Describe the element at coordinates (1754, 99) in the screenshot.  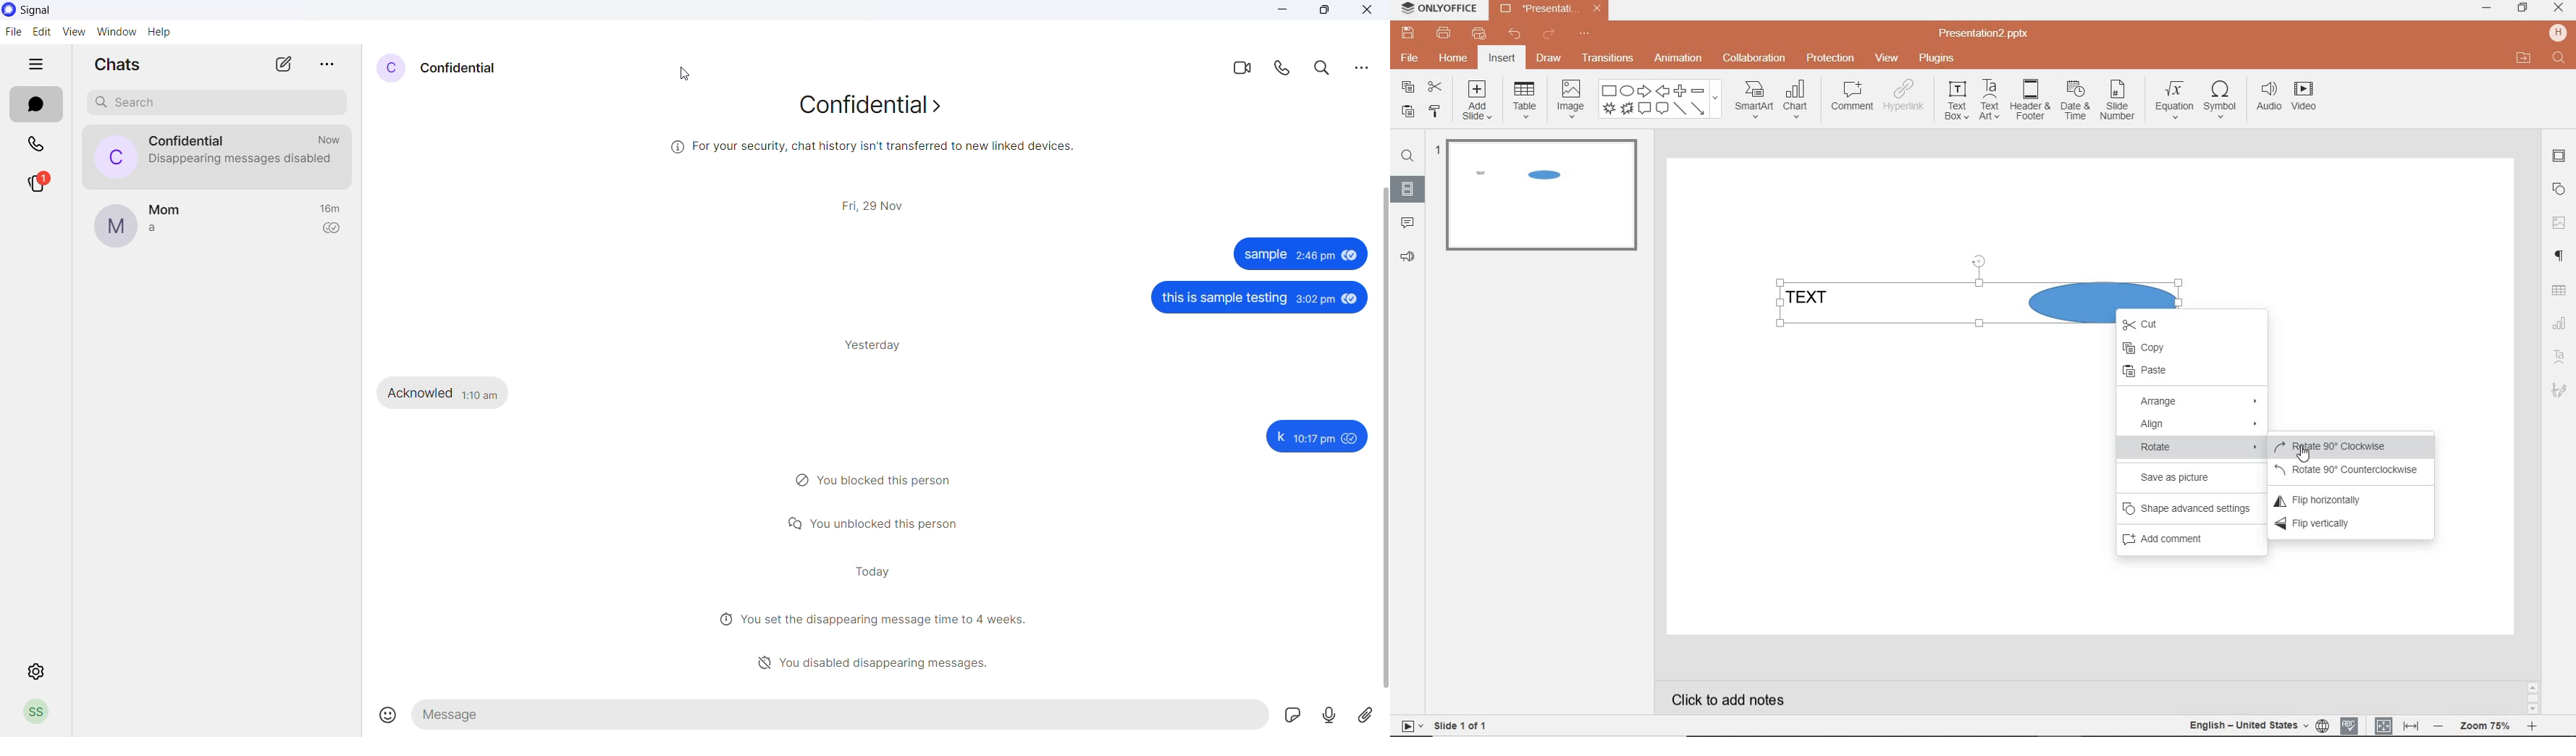
I see `smartart` at that location.